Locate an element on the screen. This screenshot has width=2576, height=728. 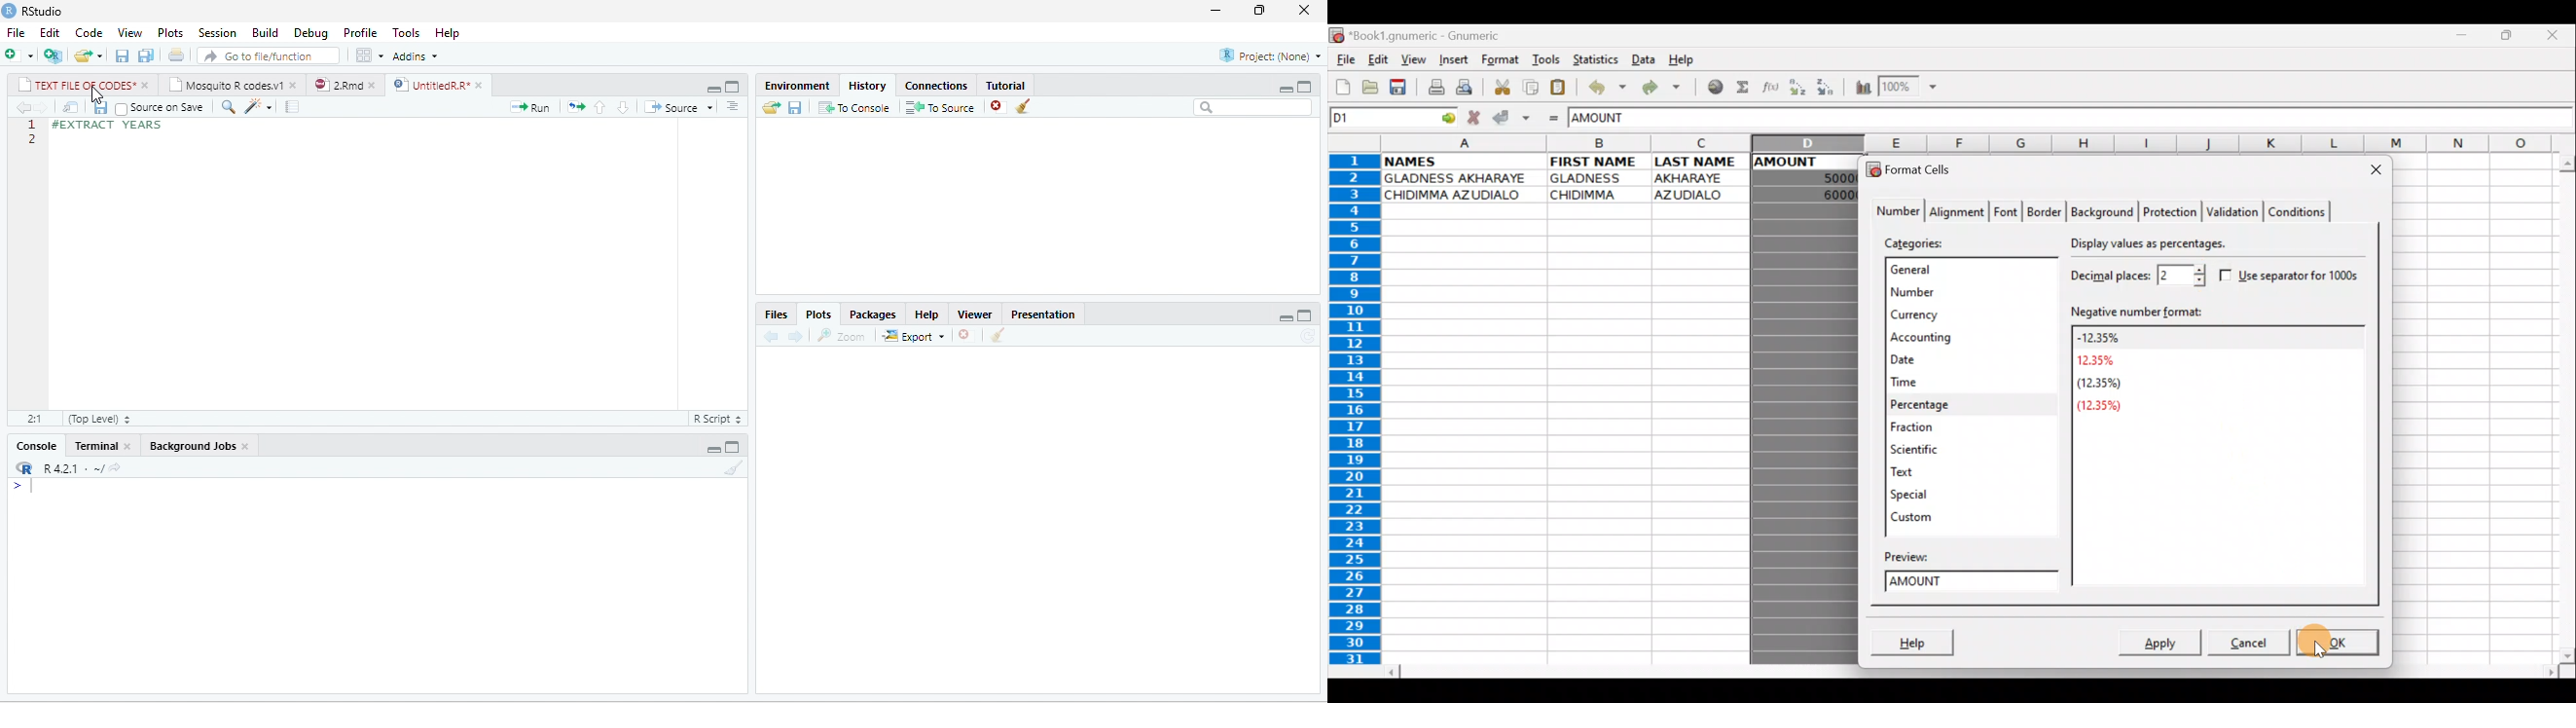
search is located at coordinates (228, 107).